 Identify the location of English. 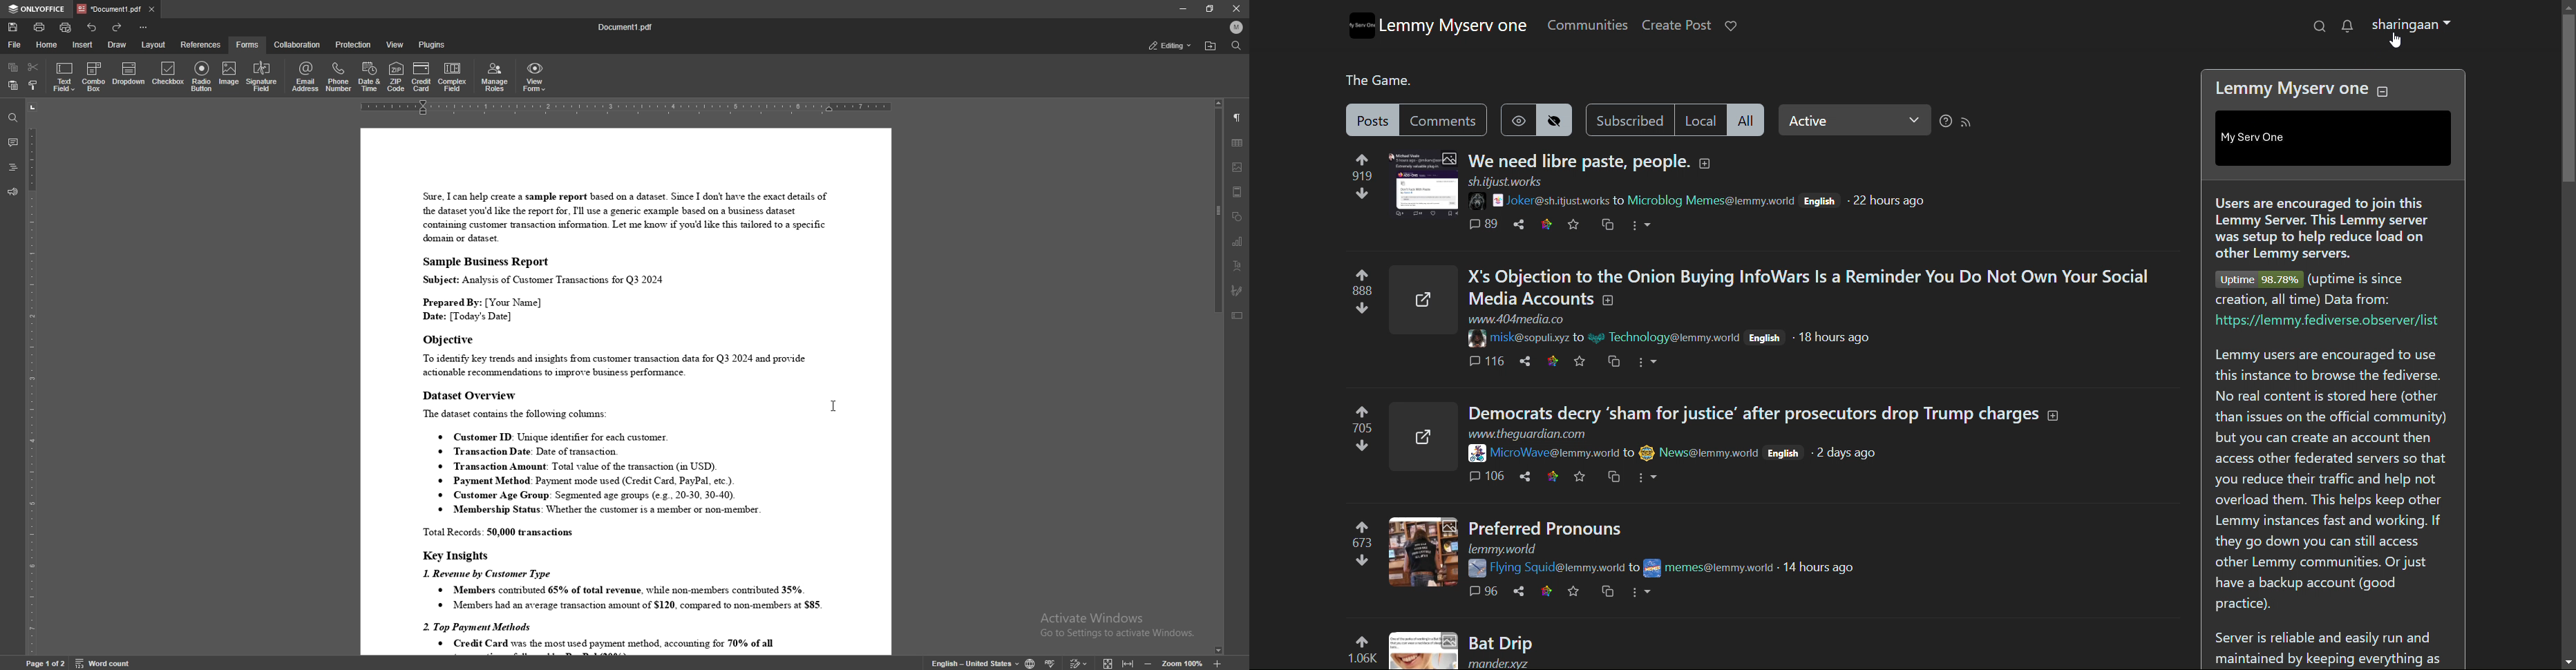
(1768, 341).